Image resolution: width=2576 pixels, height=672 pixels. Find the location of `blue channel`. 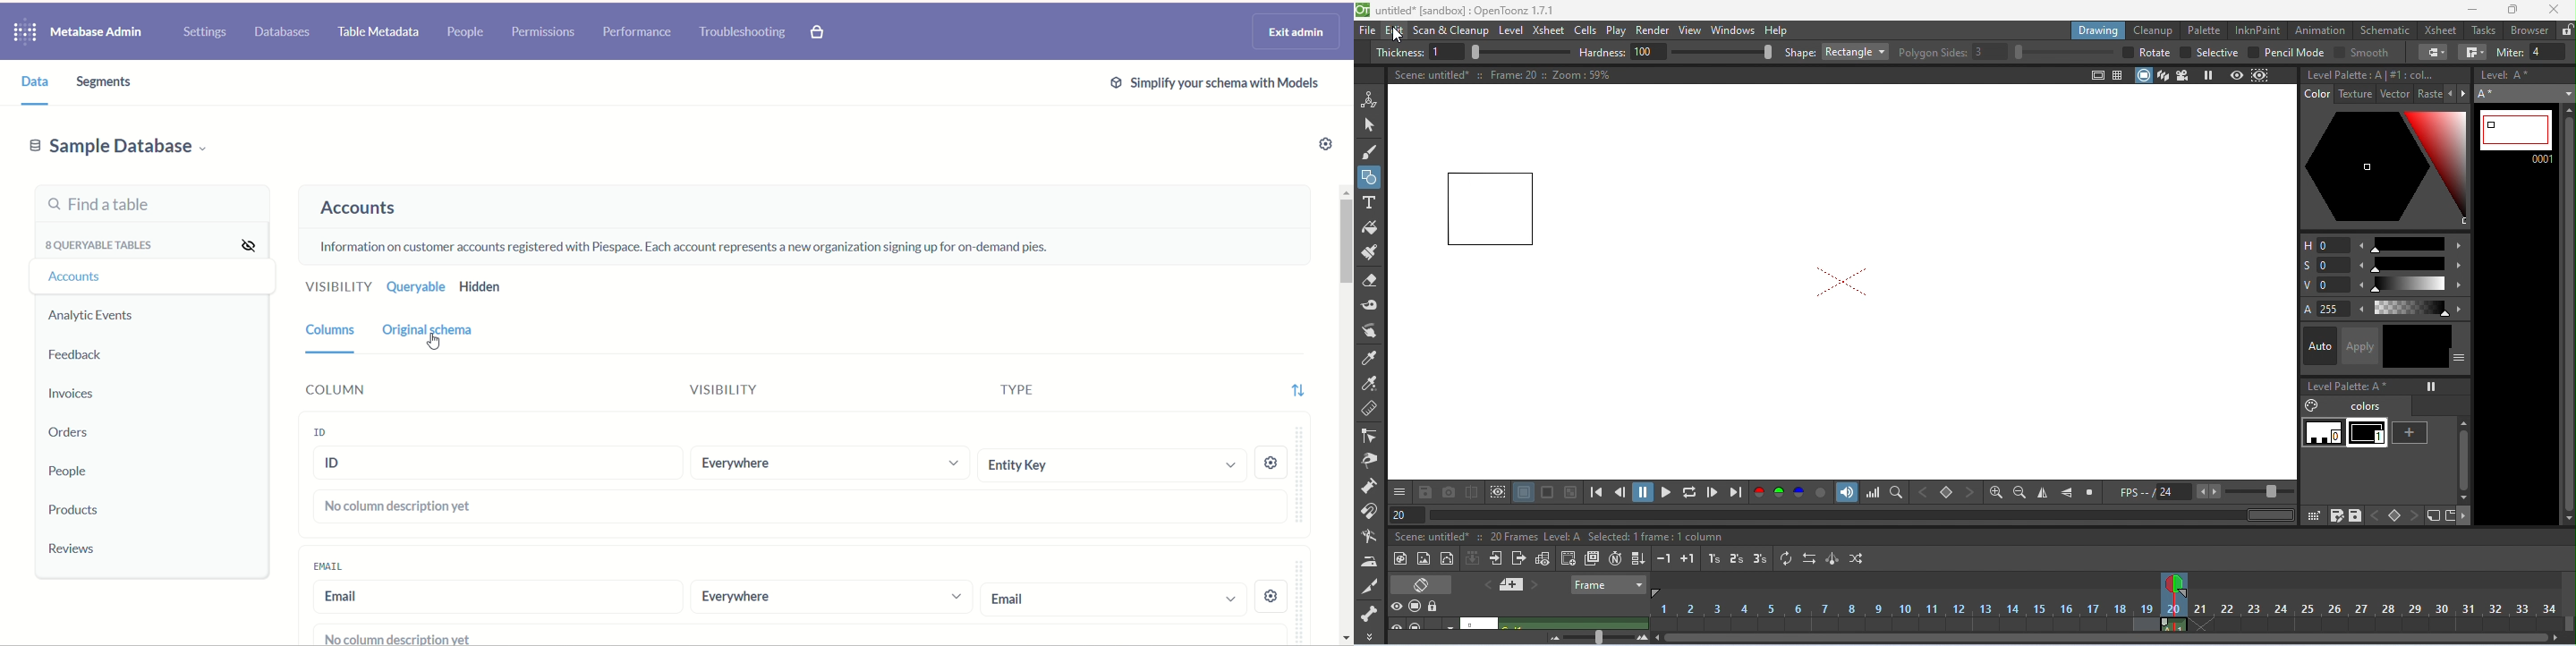

blue channel is located at coordinates (1798, 492).